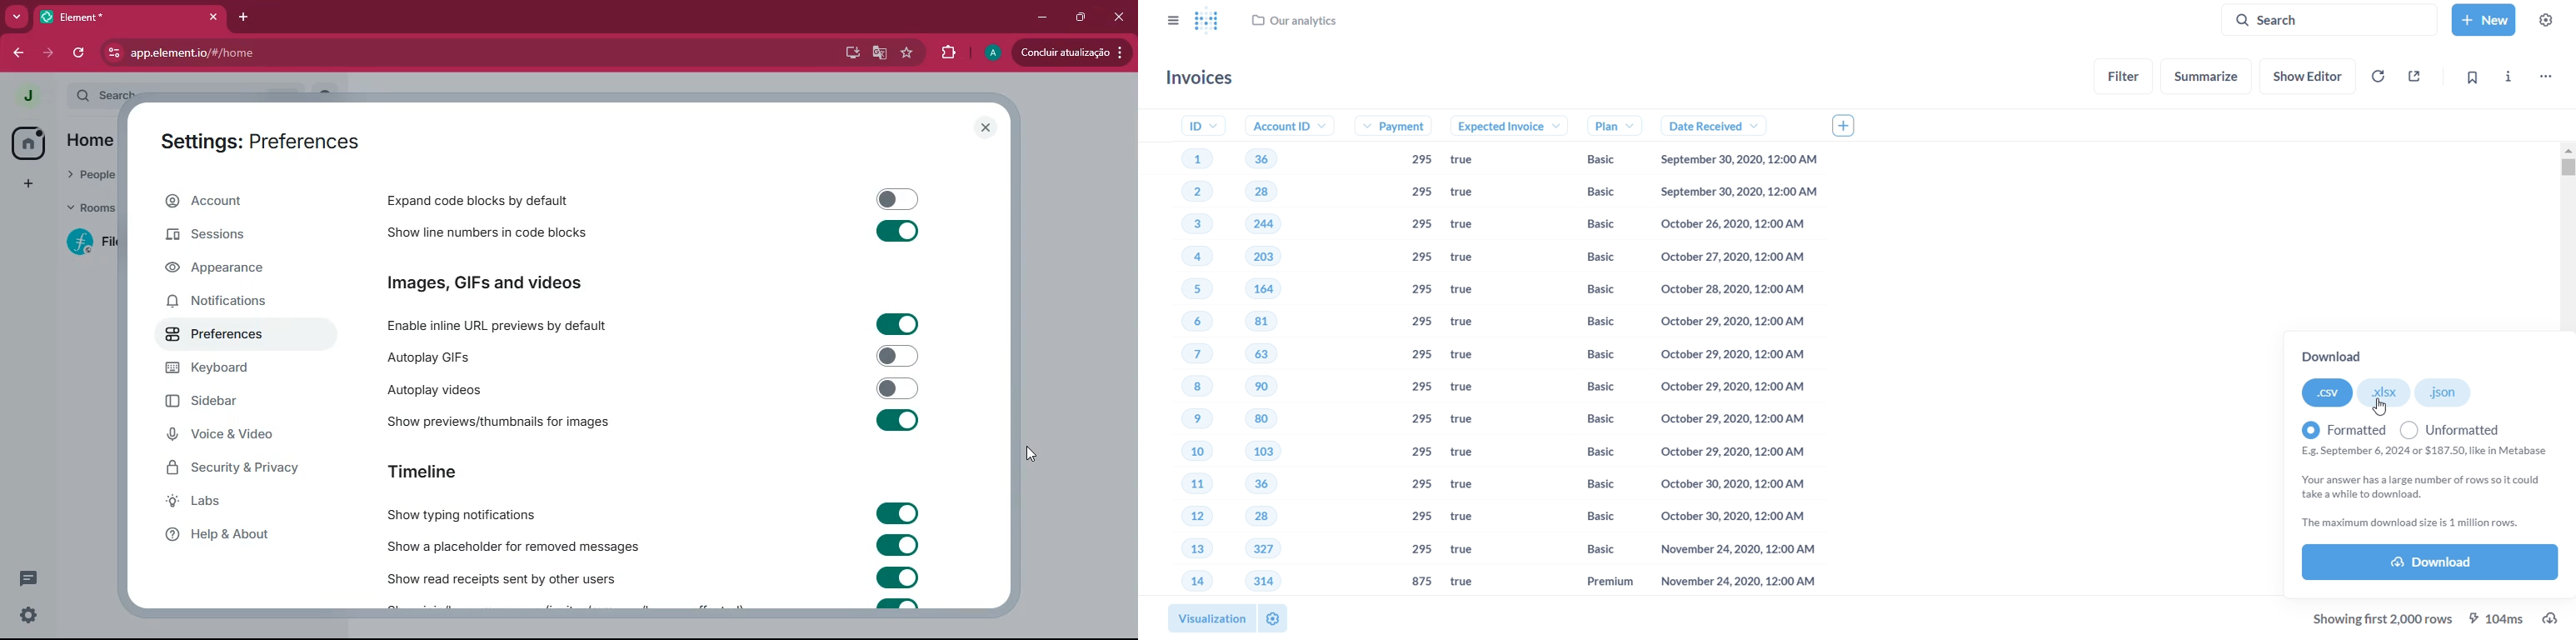  What do you see at coordinates (460, 390) in the screenshot?
I see `autoplay videos` at bounding box center [460, 390].